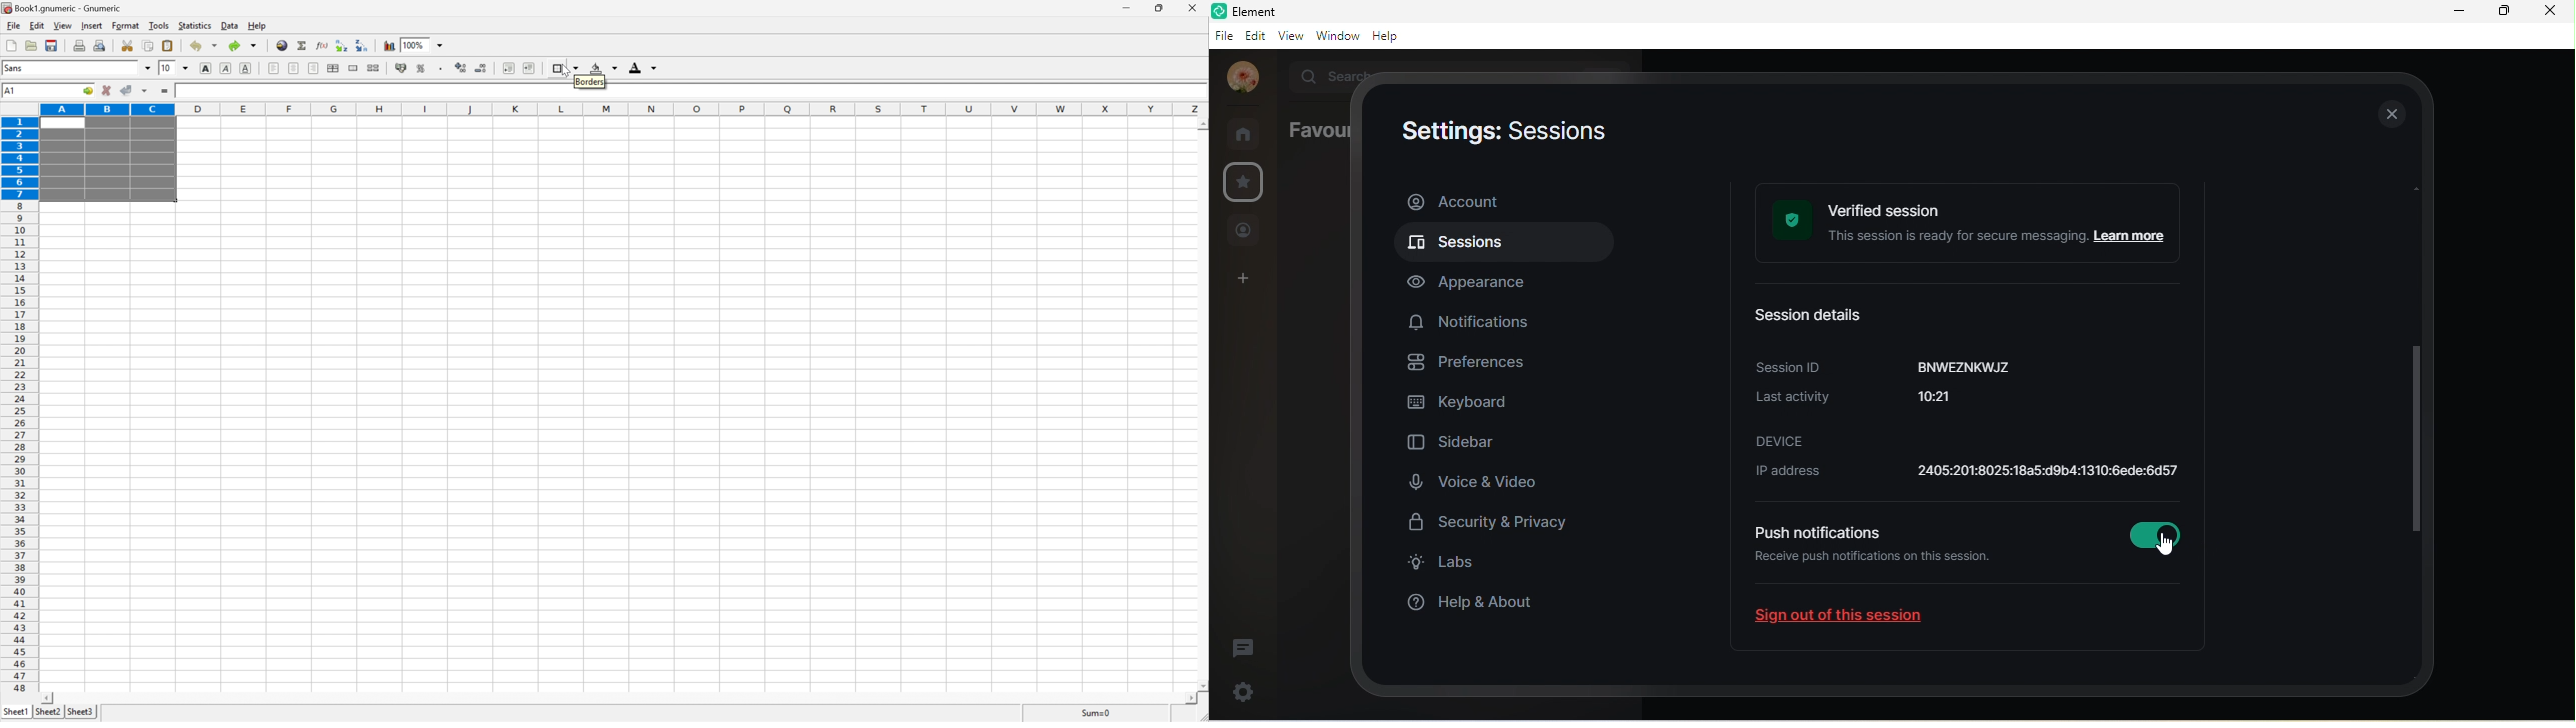 Image resolution: width=2576 pixels, height=728 pixels. I want to click on center horizontally, so click(294, 69).